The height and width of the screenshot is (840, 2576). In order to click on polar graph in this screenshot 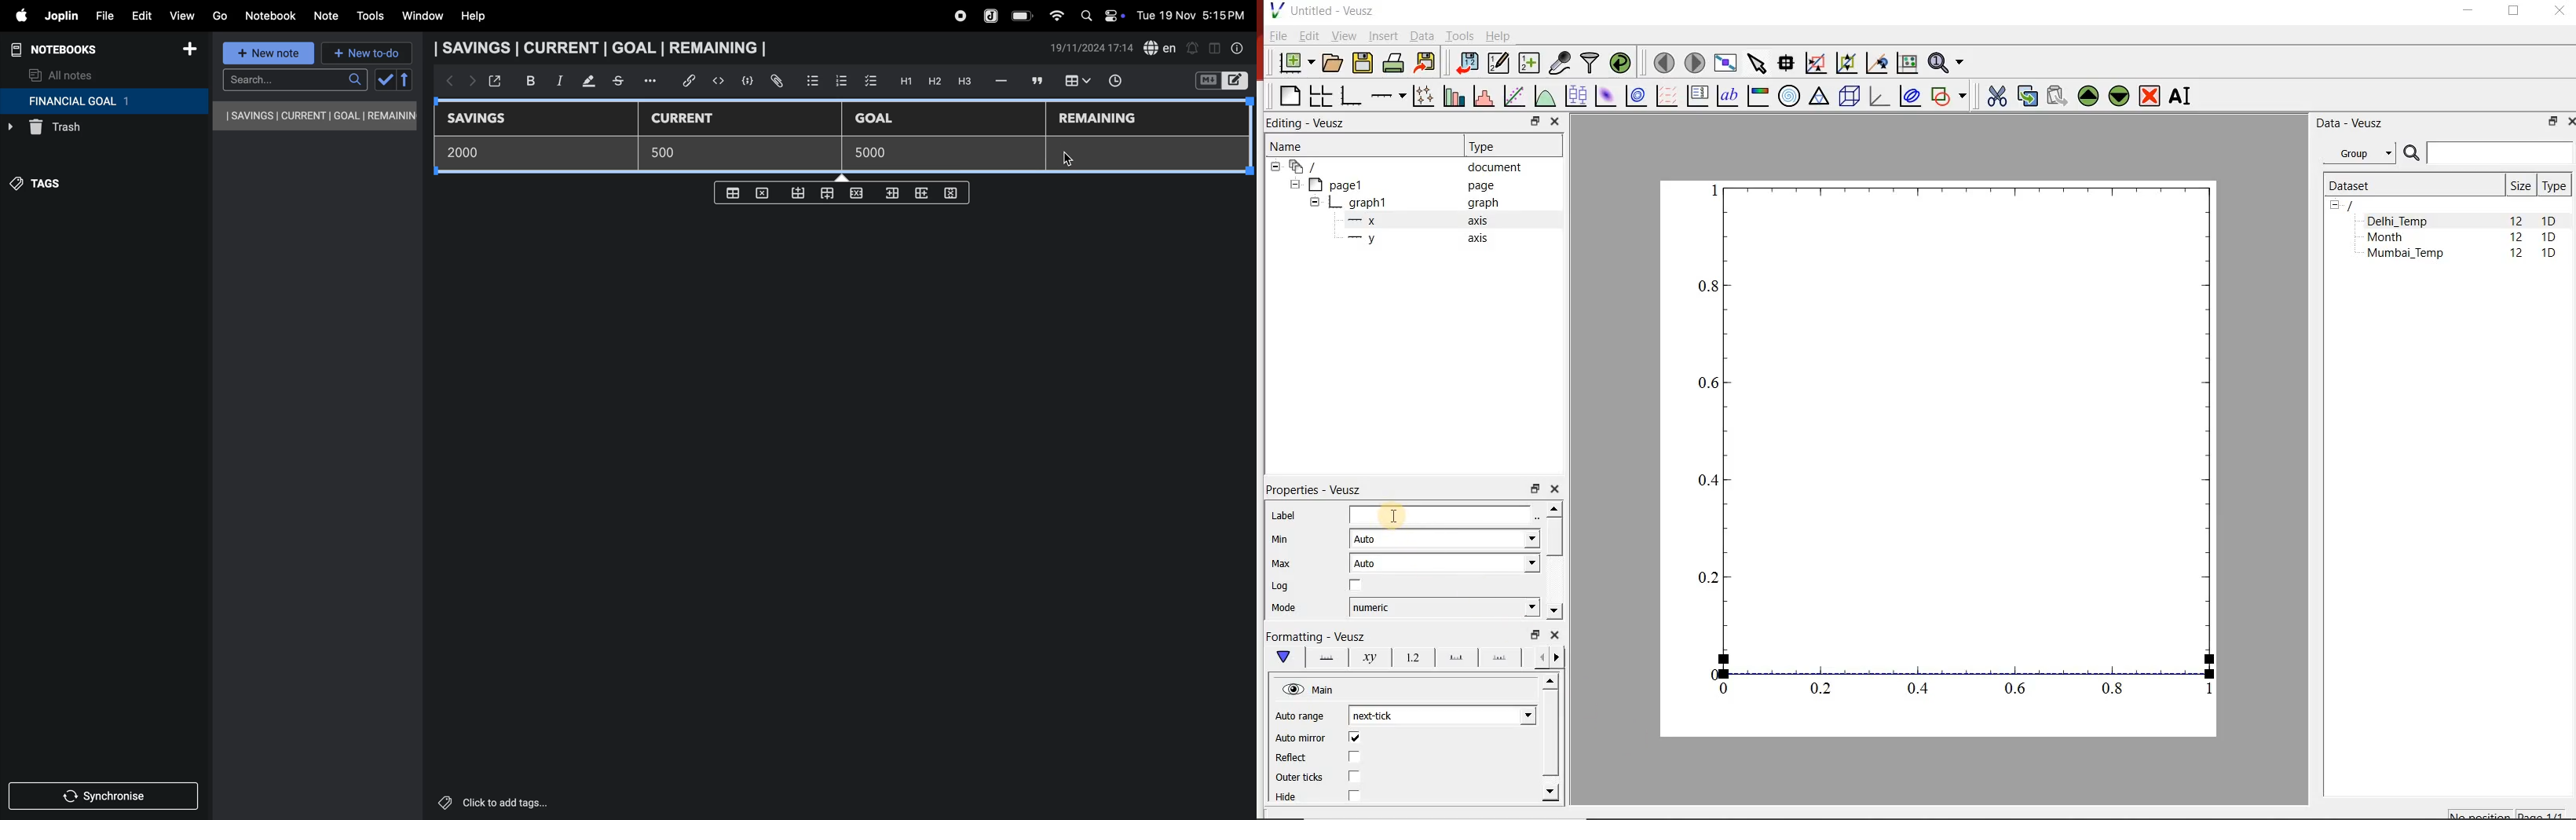, I will do `click(1790, 97)`.